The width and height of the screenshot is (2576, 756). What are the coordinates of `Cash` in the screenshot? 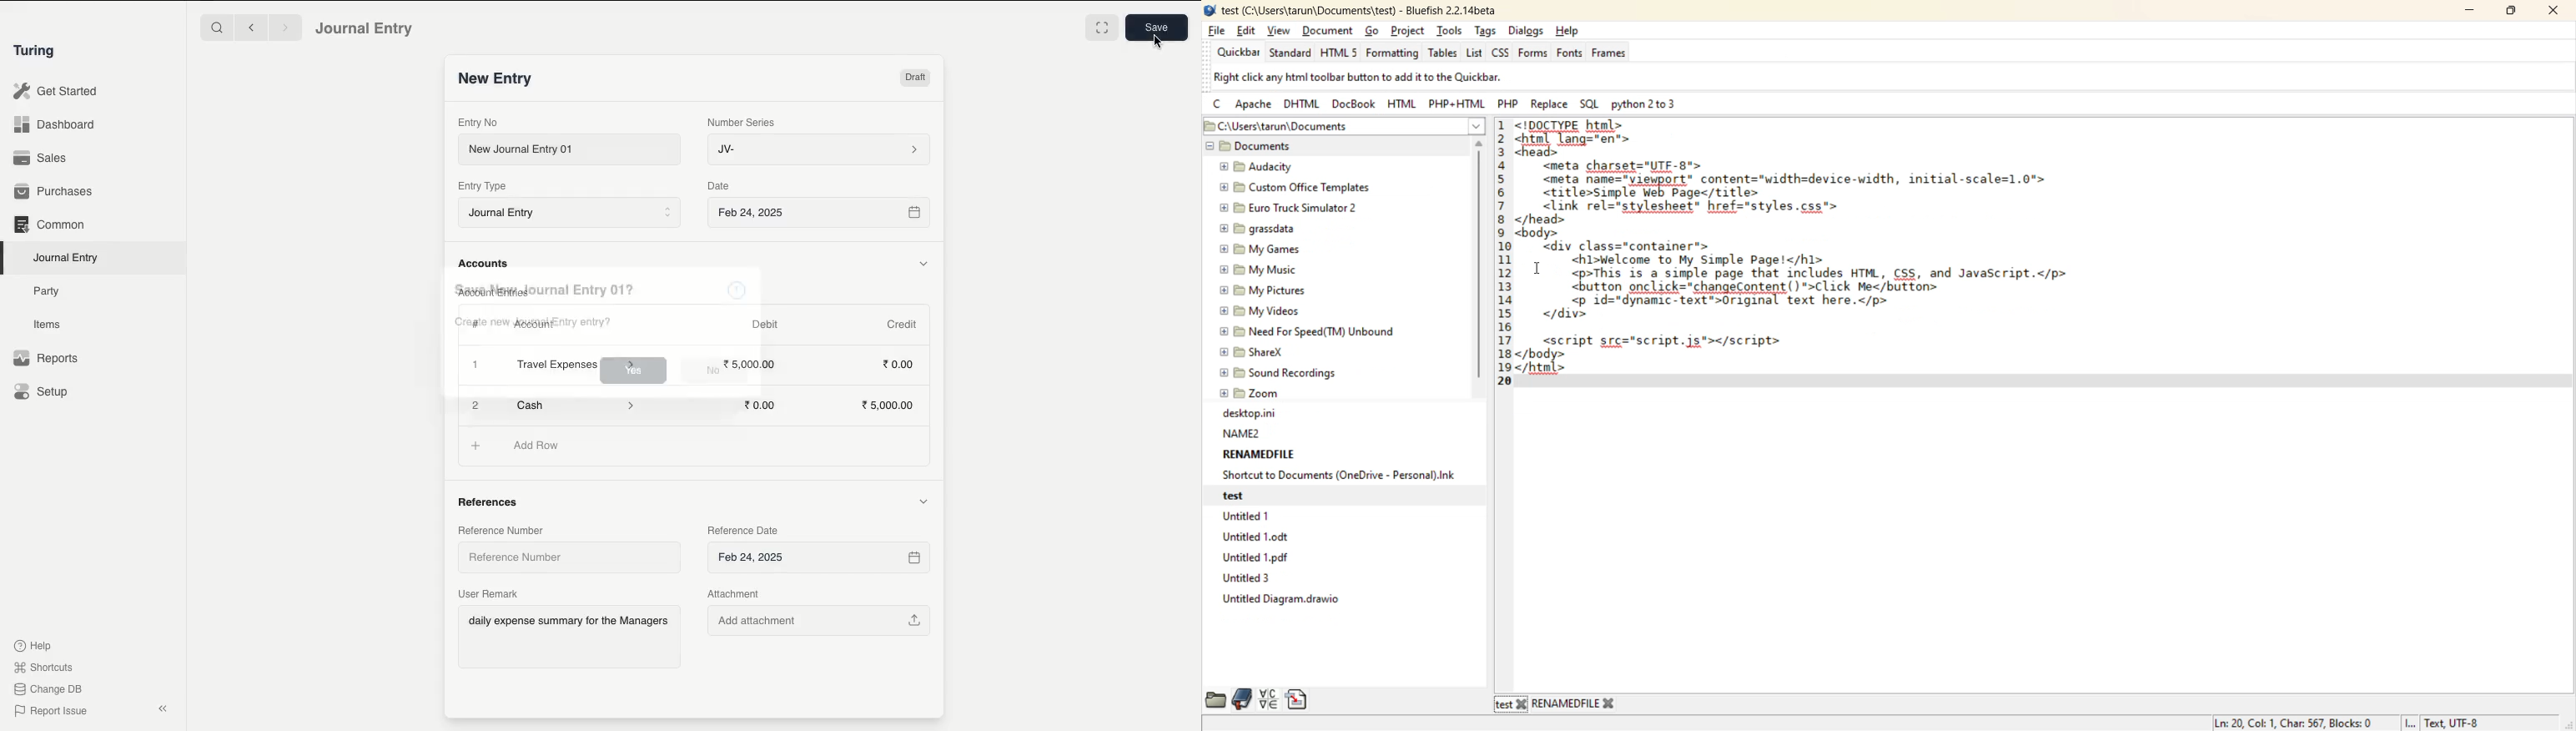 It's located at (571, 404).